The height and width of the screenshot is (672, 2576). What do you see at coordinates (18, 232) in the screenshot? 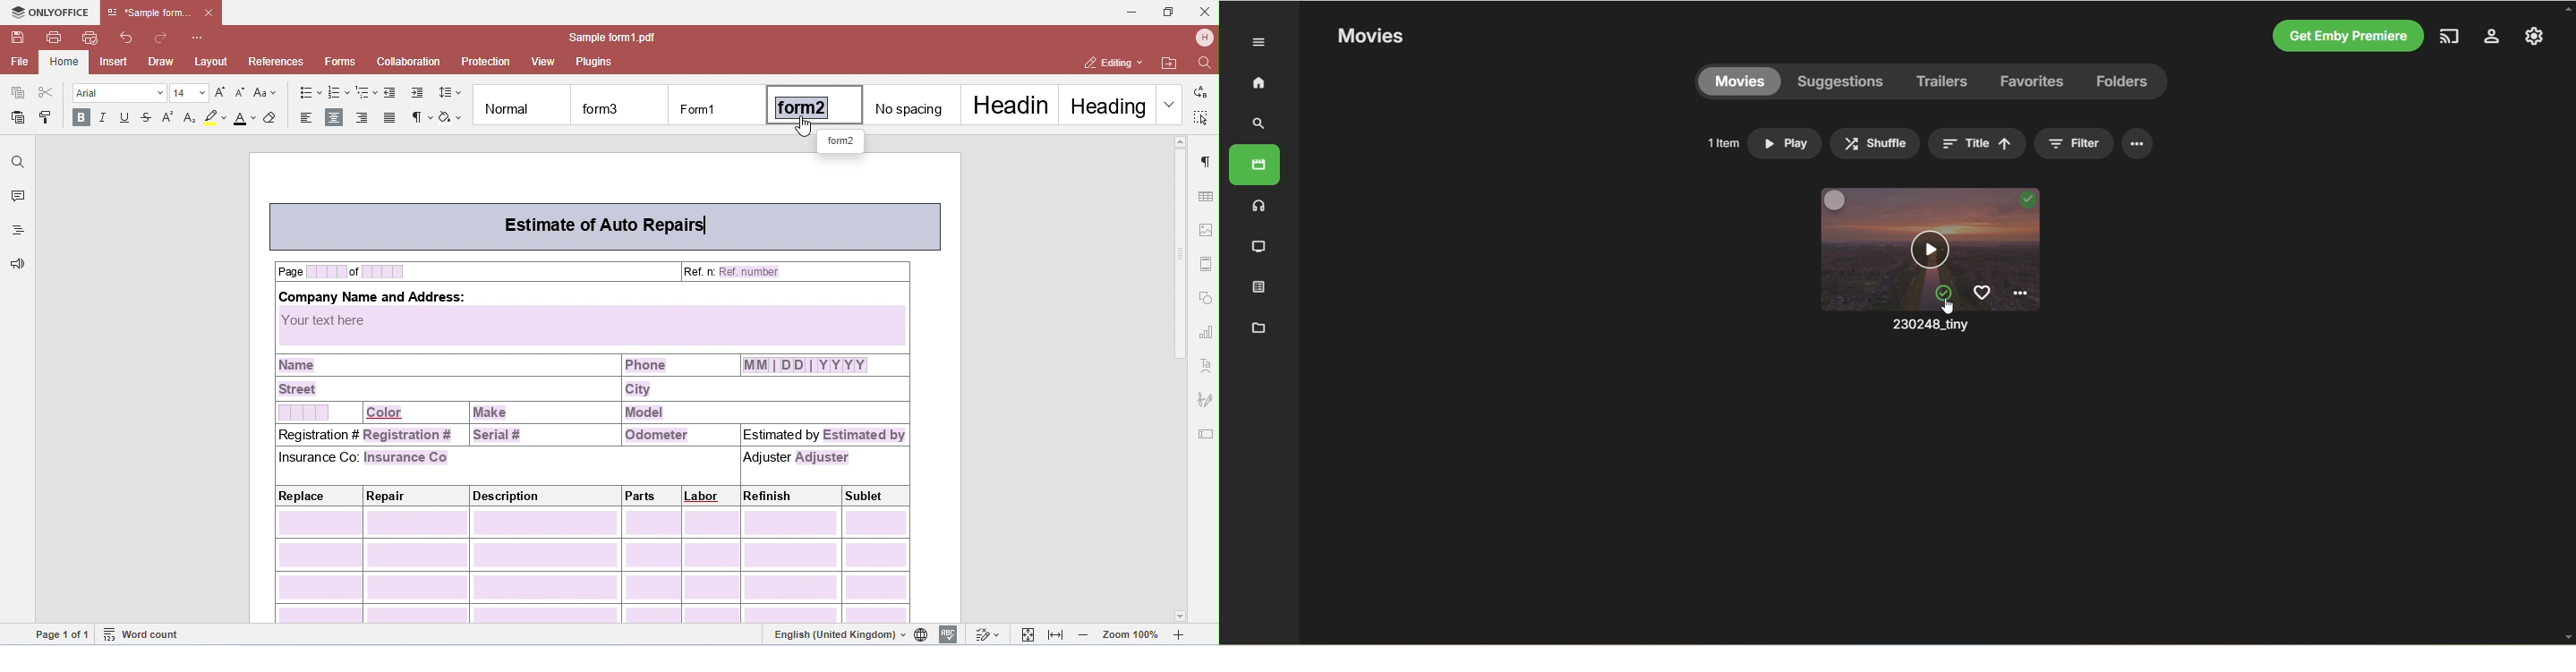
I see `headings` at bounding box center [18, 232].